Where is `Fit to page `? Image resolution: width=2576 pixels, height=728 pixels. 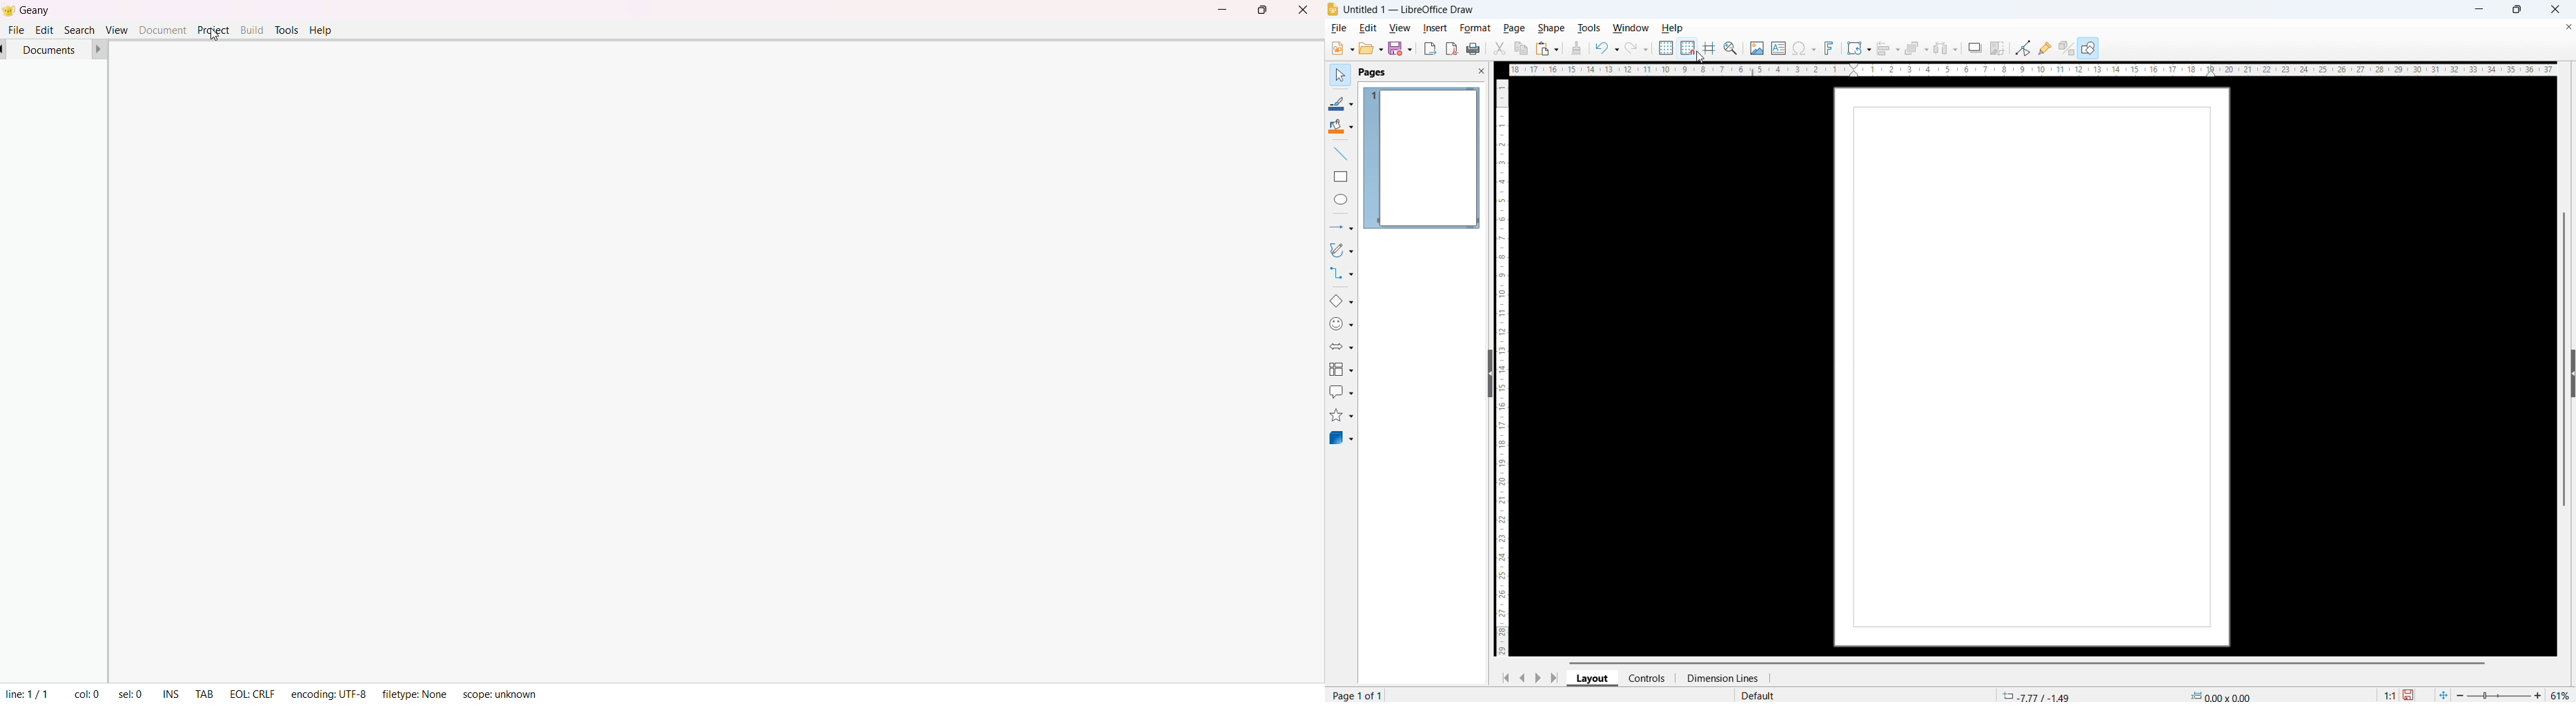 Fit to page  is located at coordinates (2441, 694).